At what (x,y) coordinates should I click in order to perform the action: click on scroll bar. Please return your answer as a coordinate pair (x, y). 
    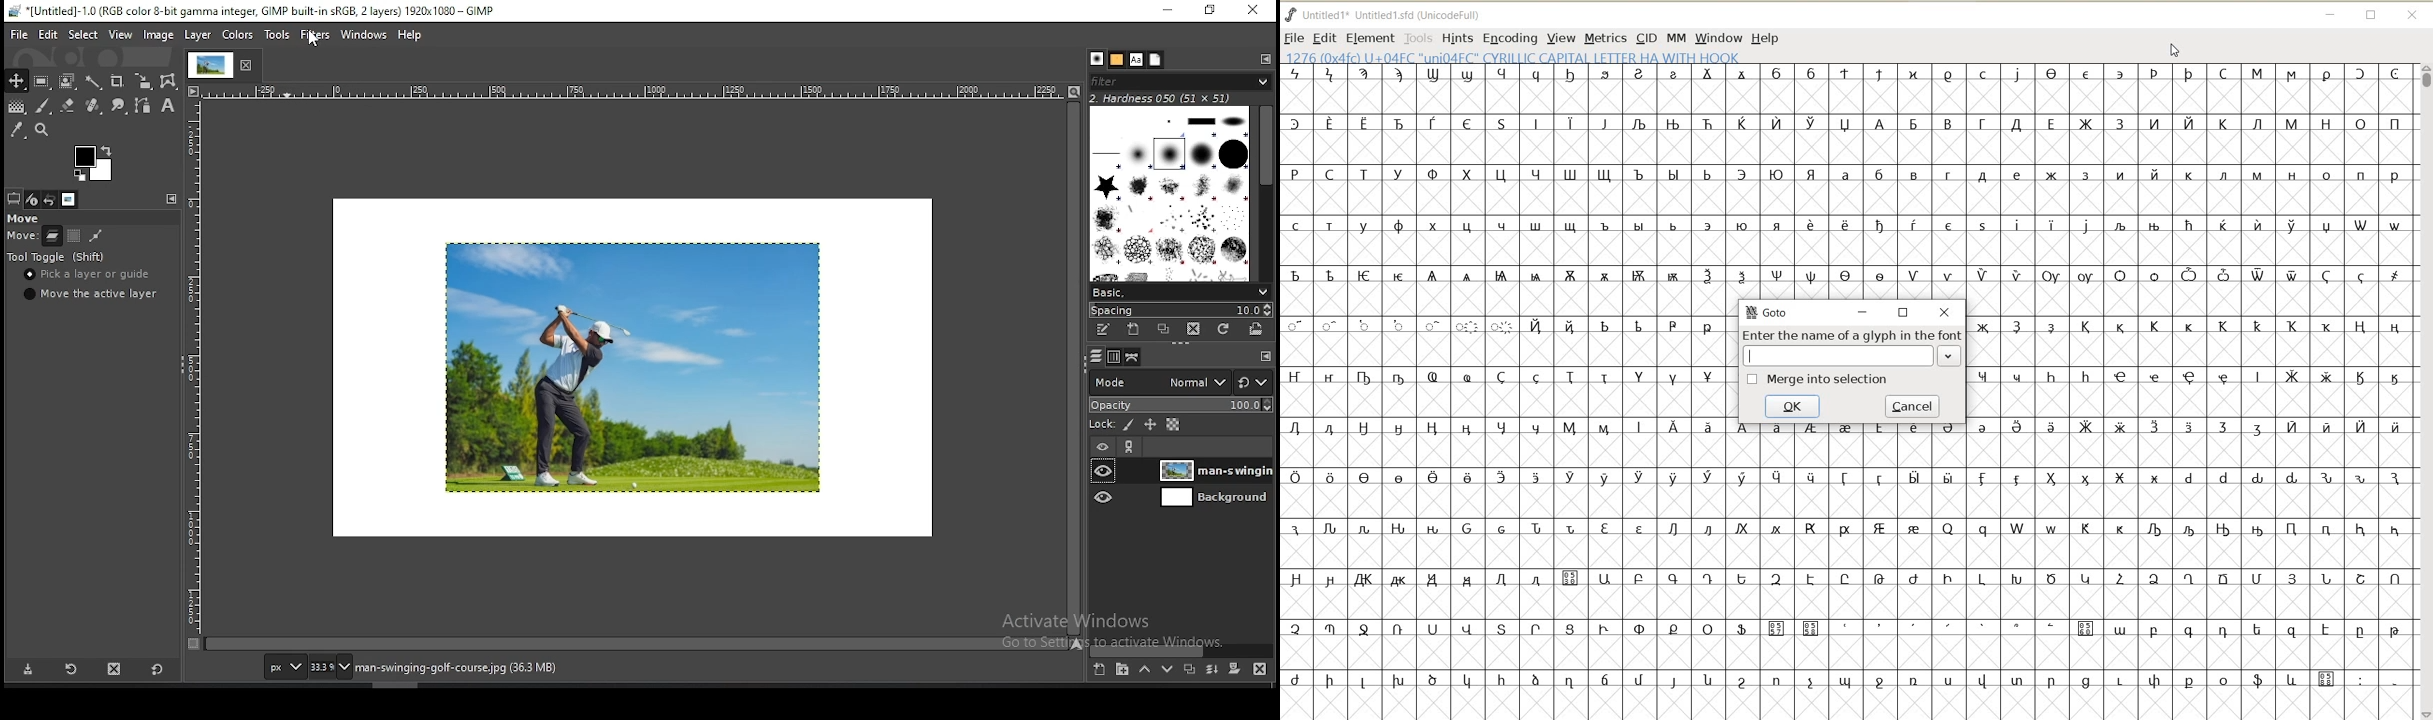
    Looking at the image, I should click on (1076, 368).